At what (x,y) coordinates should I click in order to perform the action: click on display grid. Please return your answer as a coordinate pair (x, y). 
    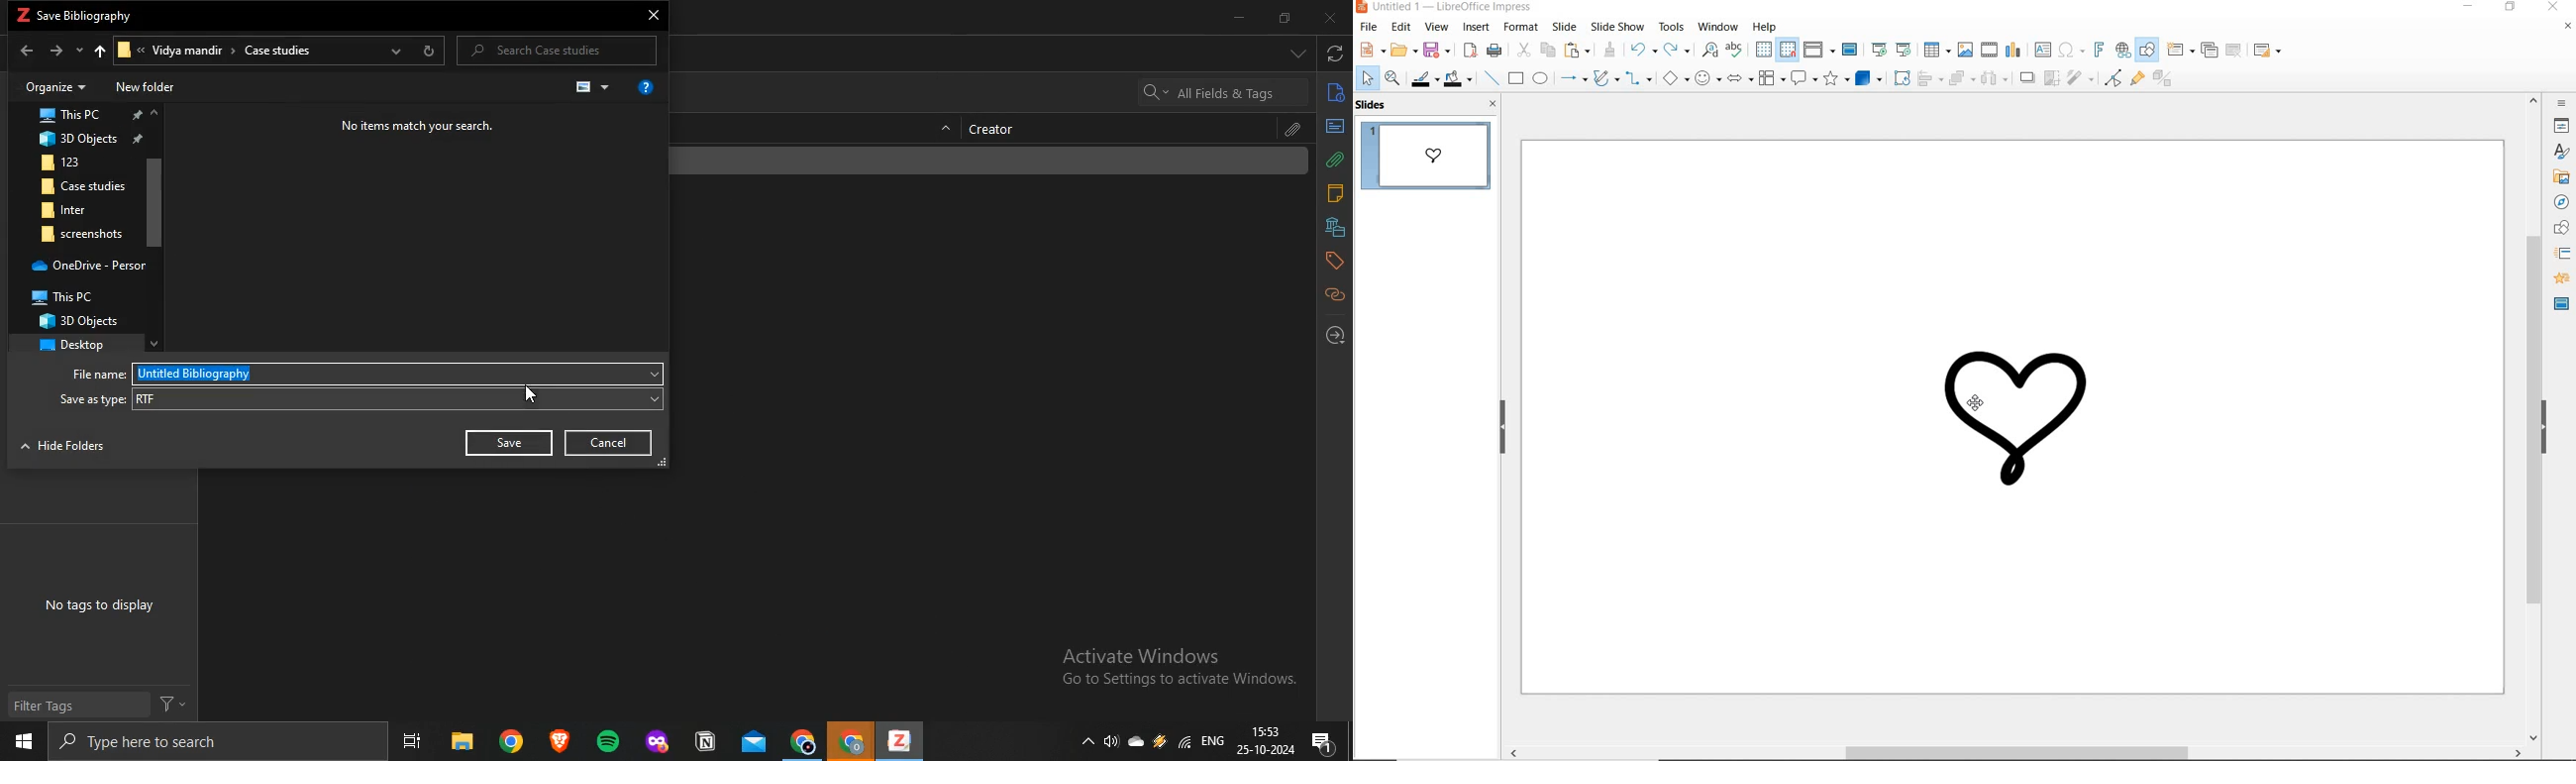
    Looking at the image, I should click on (1764, 50).